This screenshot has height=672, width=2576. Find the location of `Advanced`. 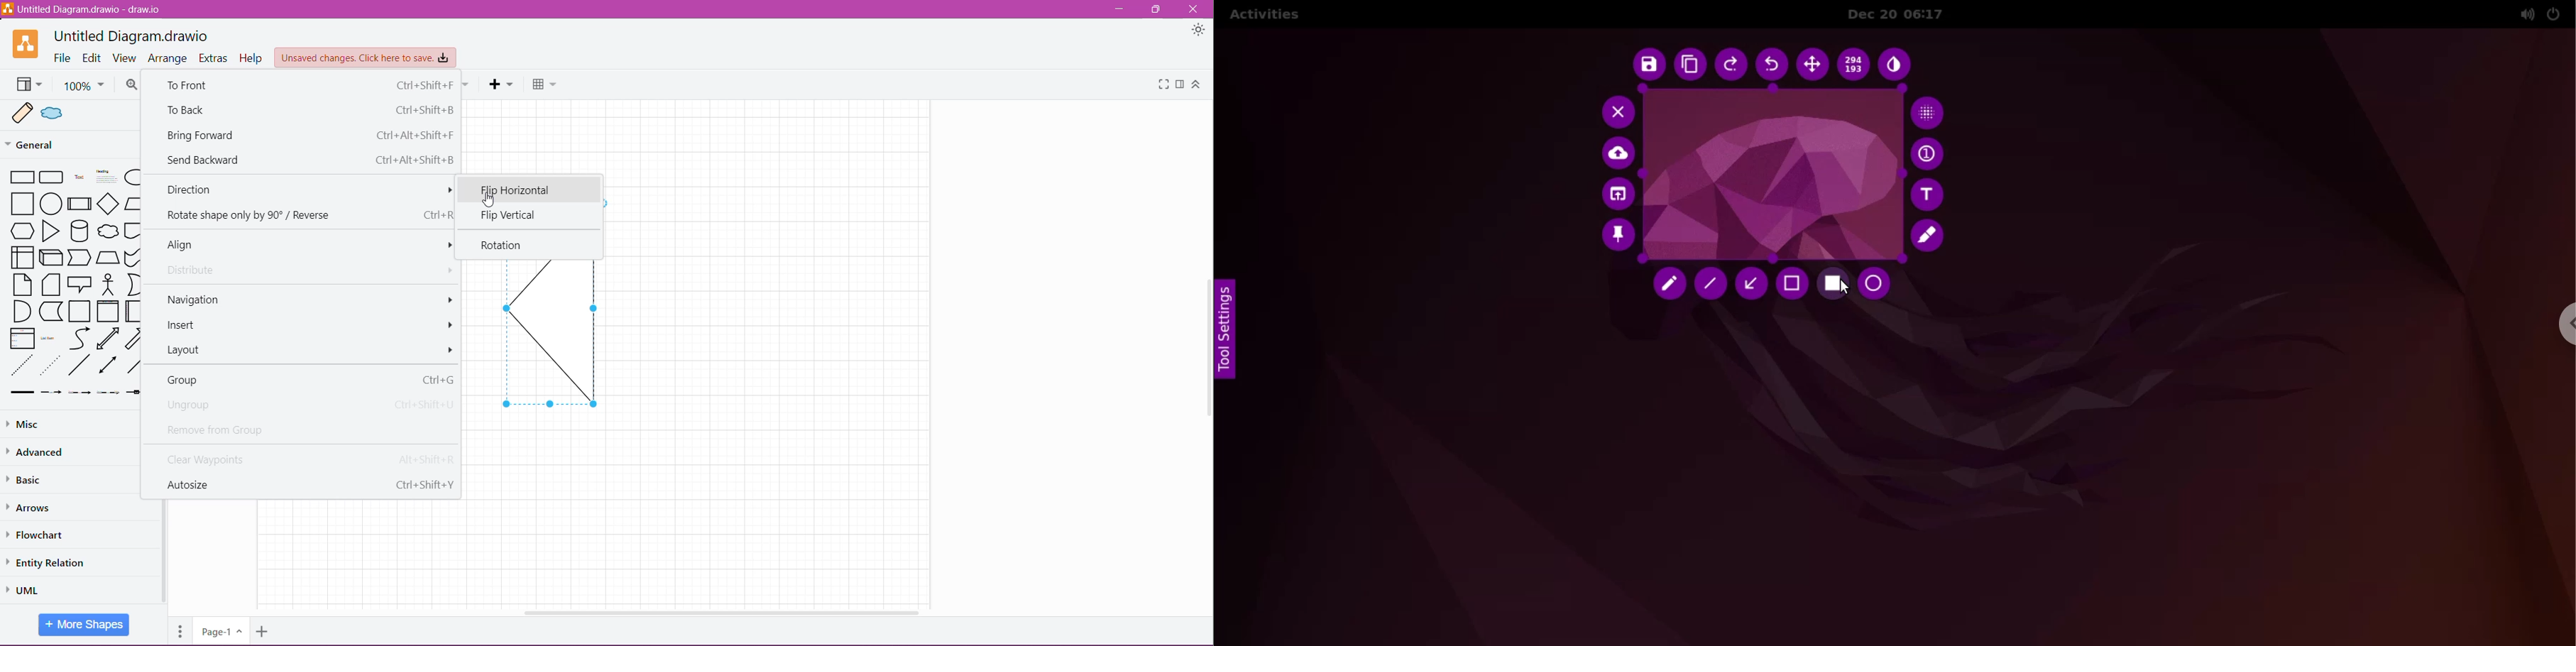

Advanced is located at coordinates (39, 454).